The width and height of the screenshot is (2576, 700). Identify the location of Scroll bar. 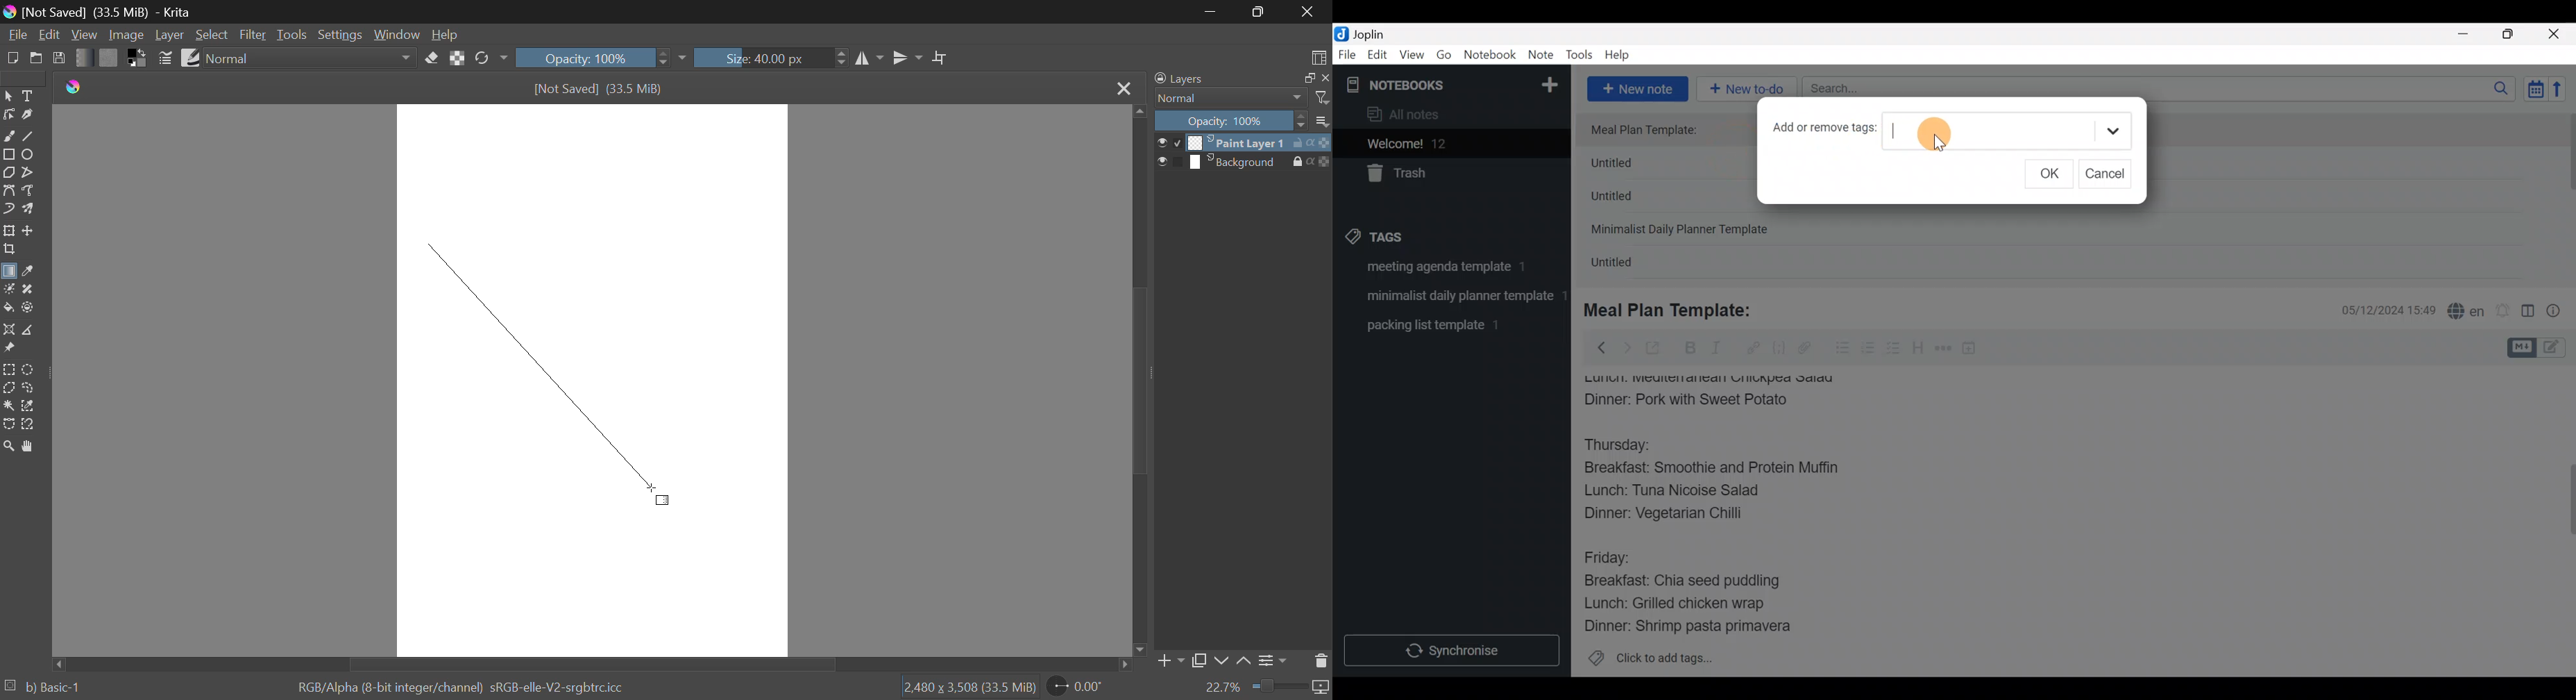
(2562, 521).